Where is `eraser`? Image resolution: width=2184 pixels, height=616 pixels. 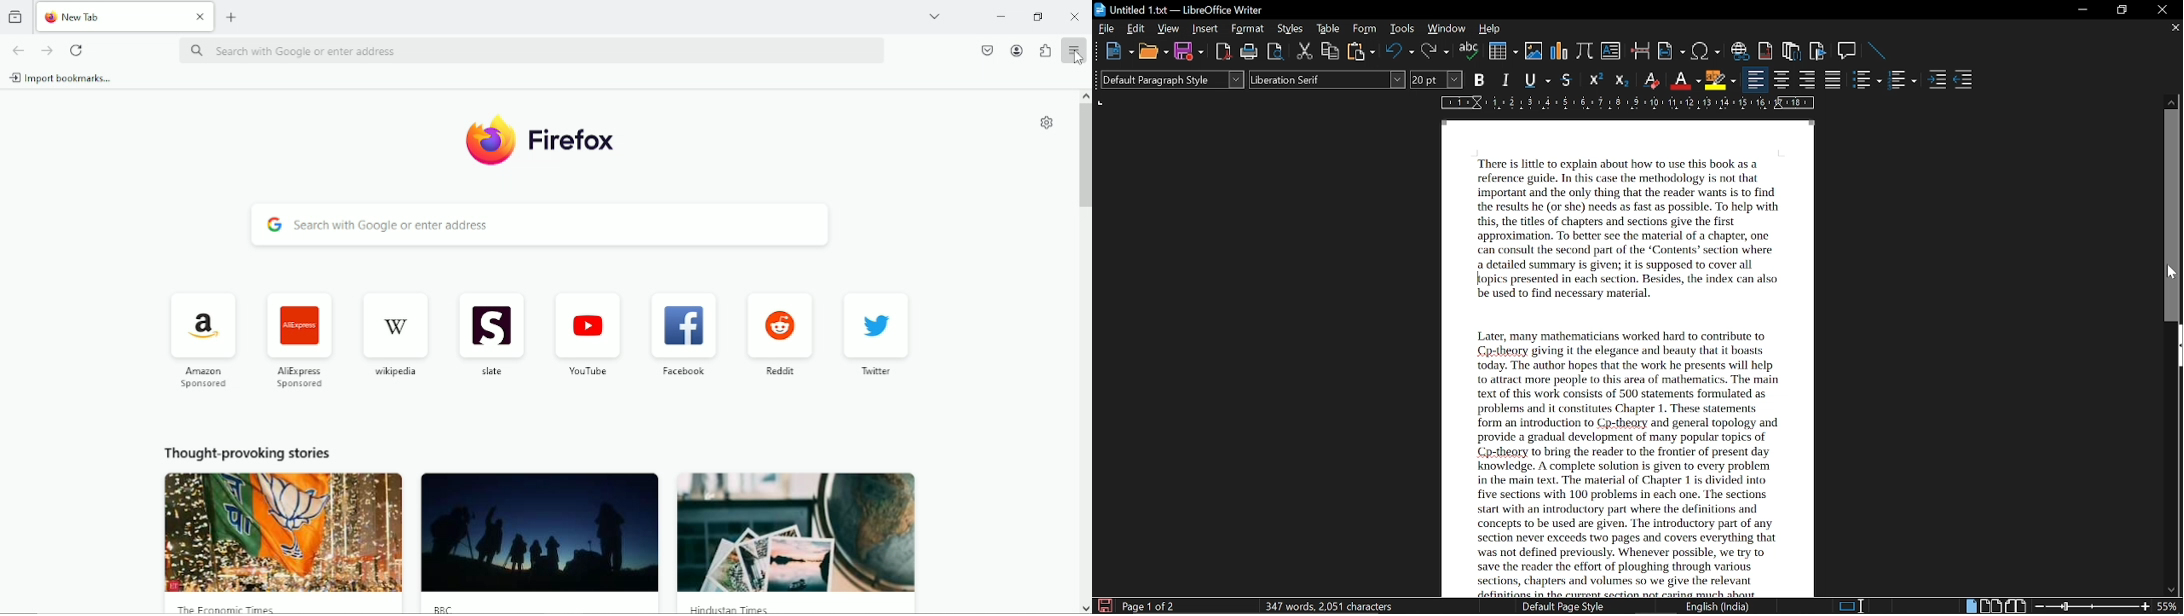
eraser is located at coordinates (1652, 79).